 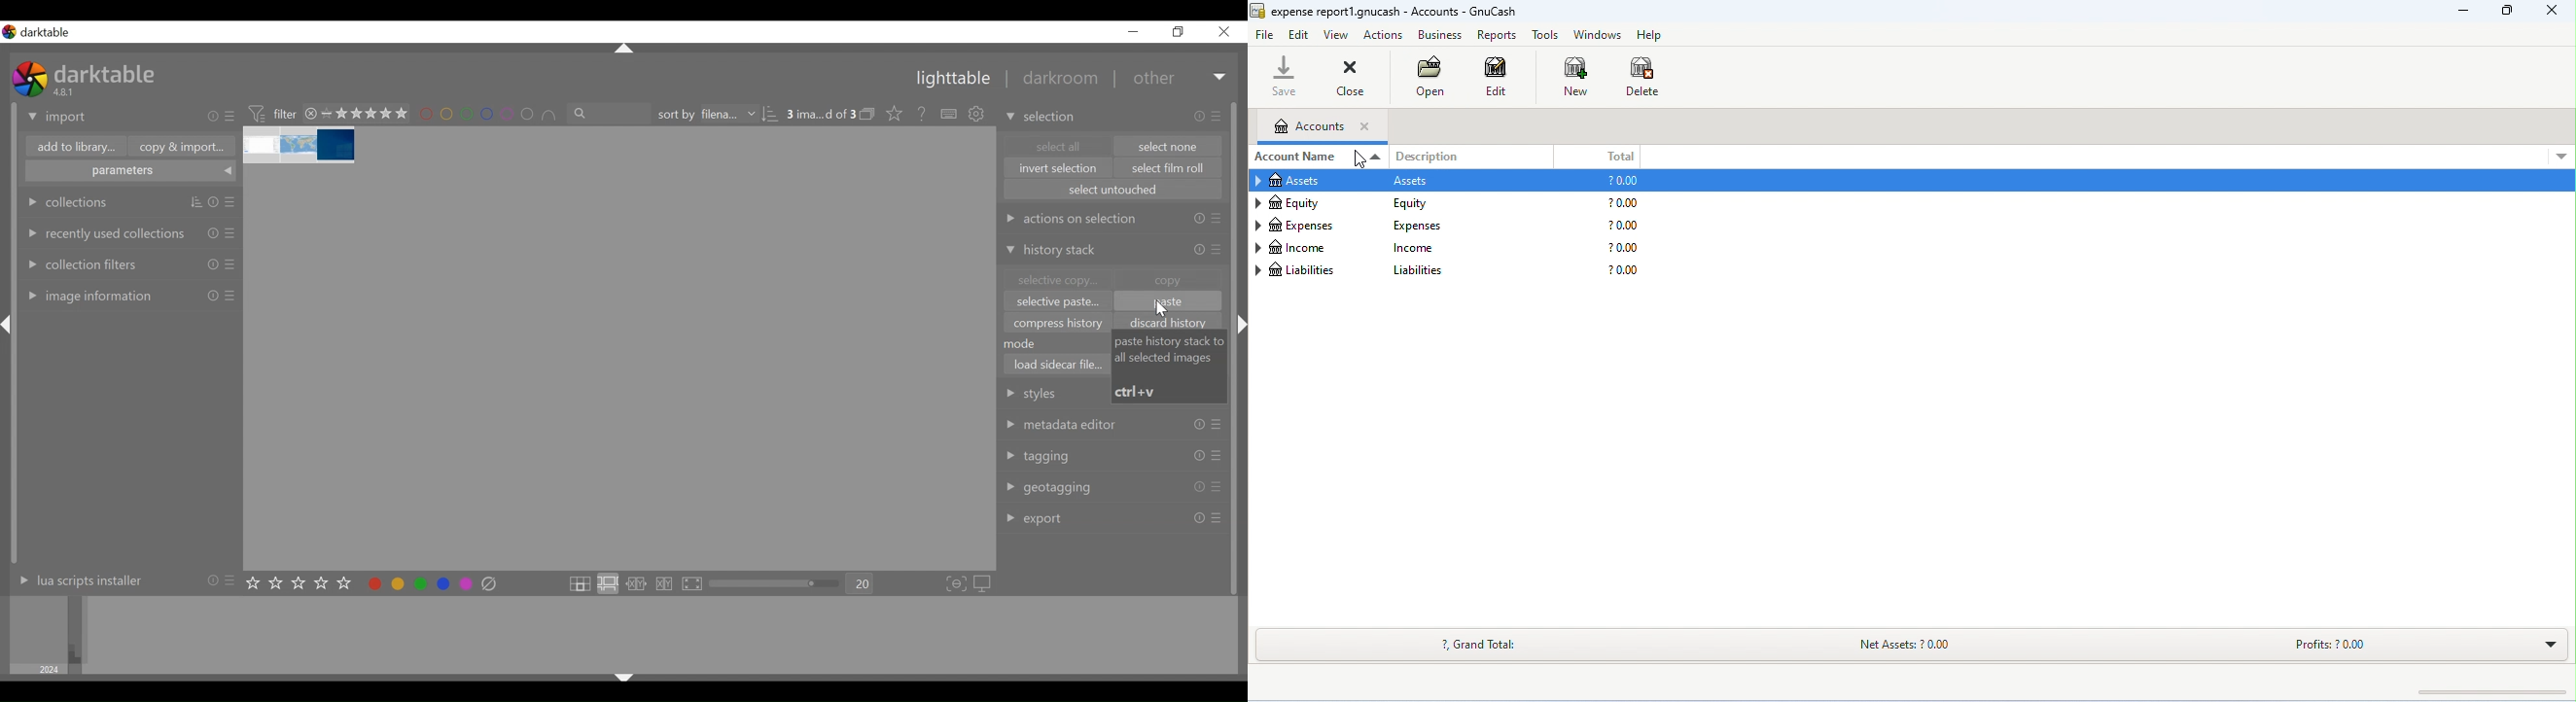 What do you see at coordinates (1055, 80) in the screenshot?
I see `darkroom` at bounding box center [1055, 80].